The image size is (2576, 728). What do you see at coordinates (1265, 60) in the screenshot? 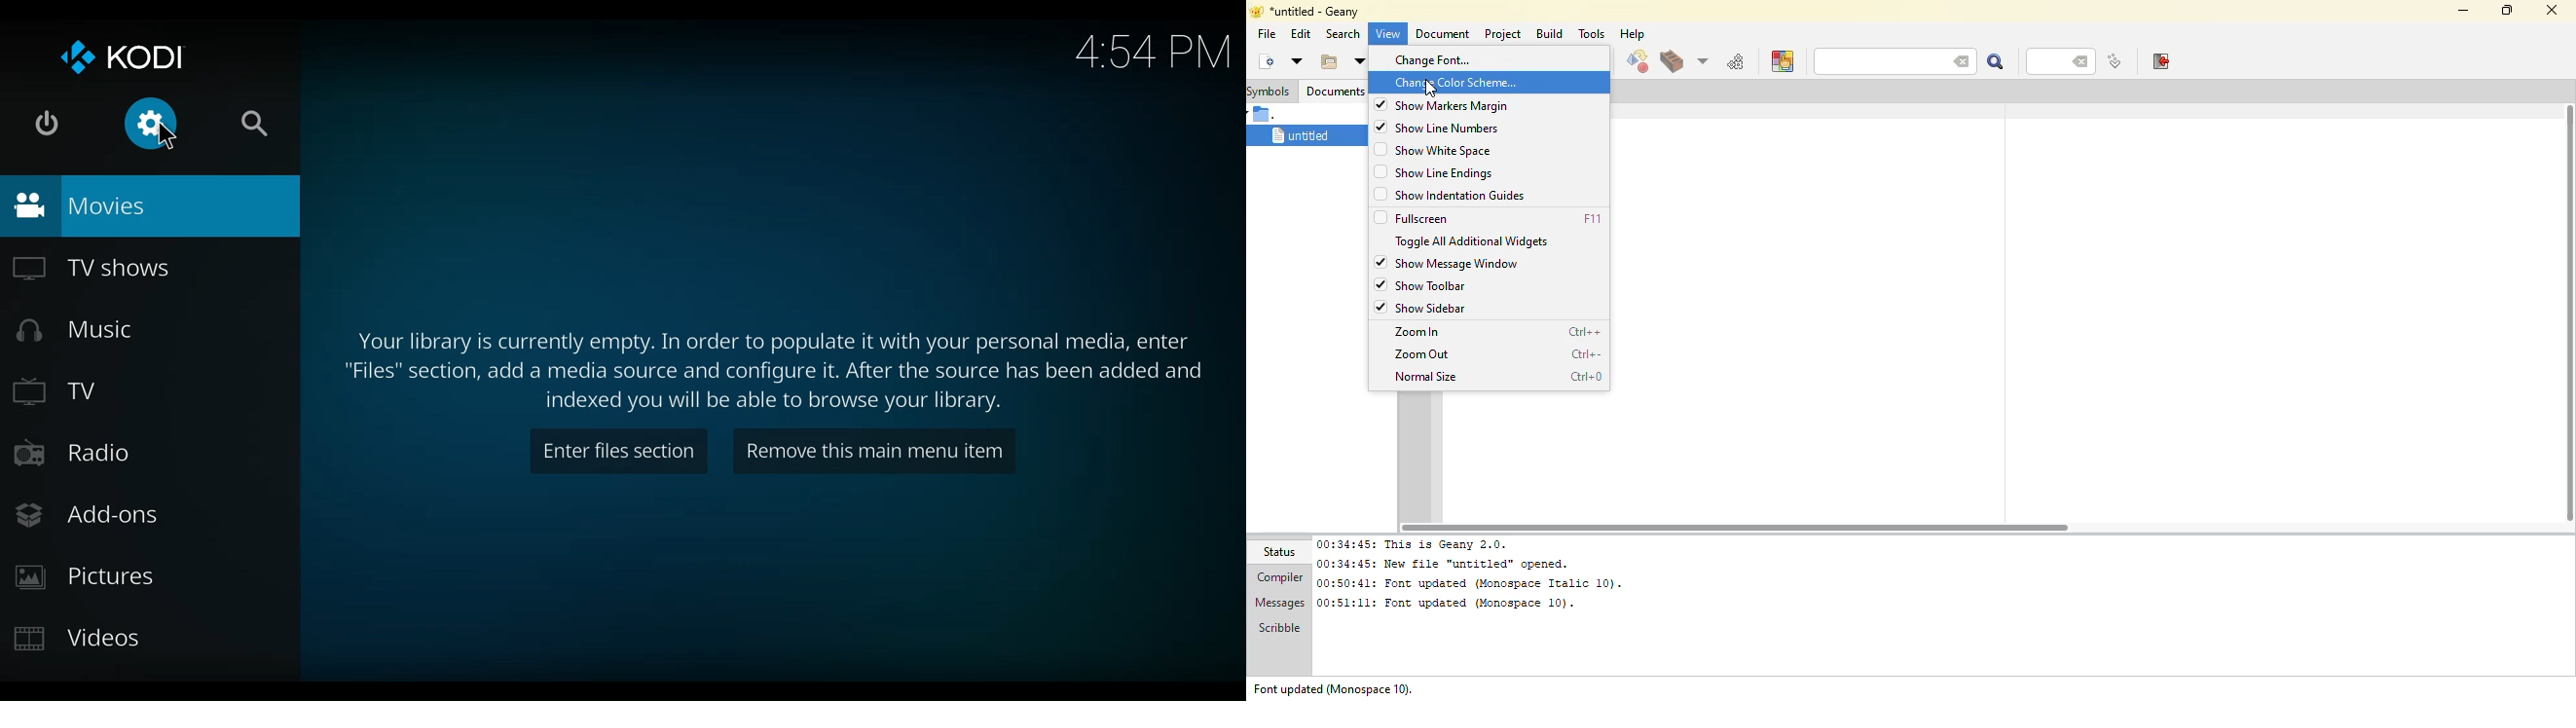
I see `create new` at bounding box center [1265, 60].